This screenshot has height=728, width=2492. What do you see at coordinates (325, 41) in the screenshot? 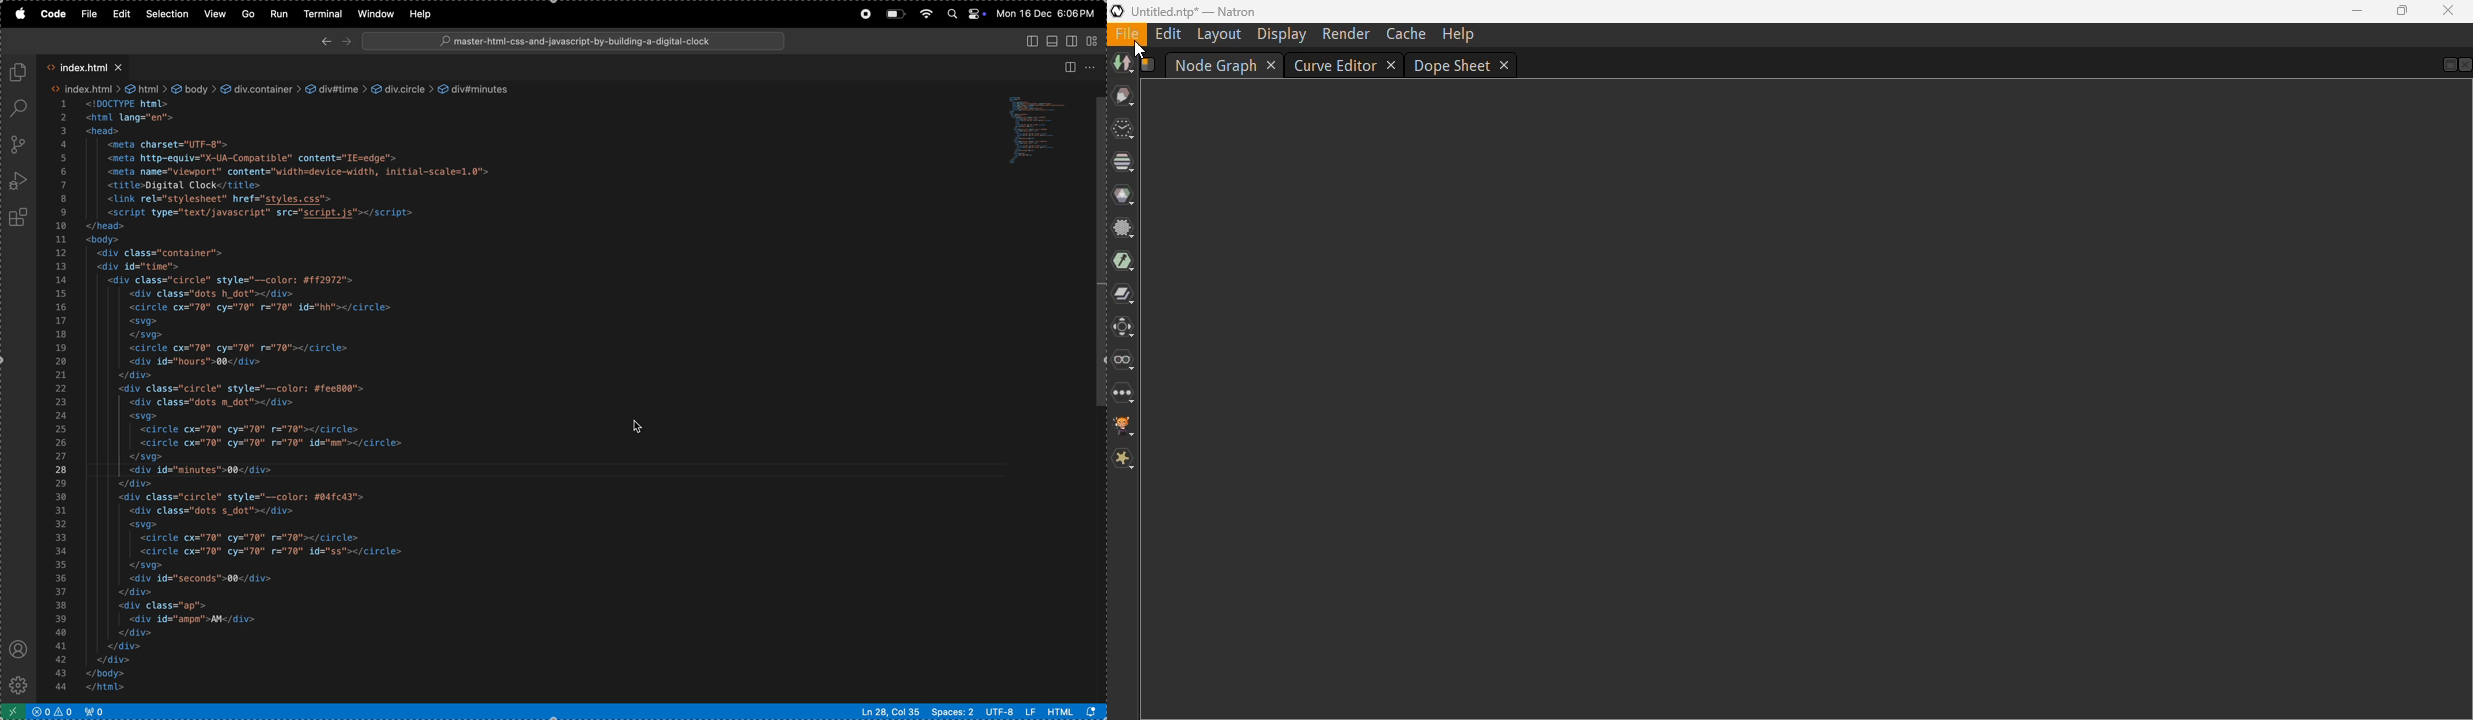
I see `back ward` at bounding box center [325, 41].